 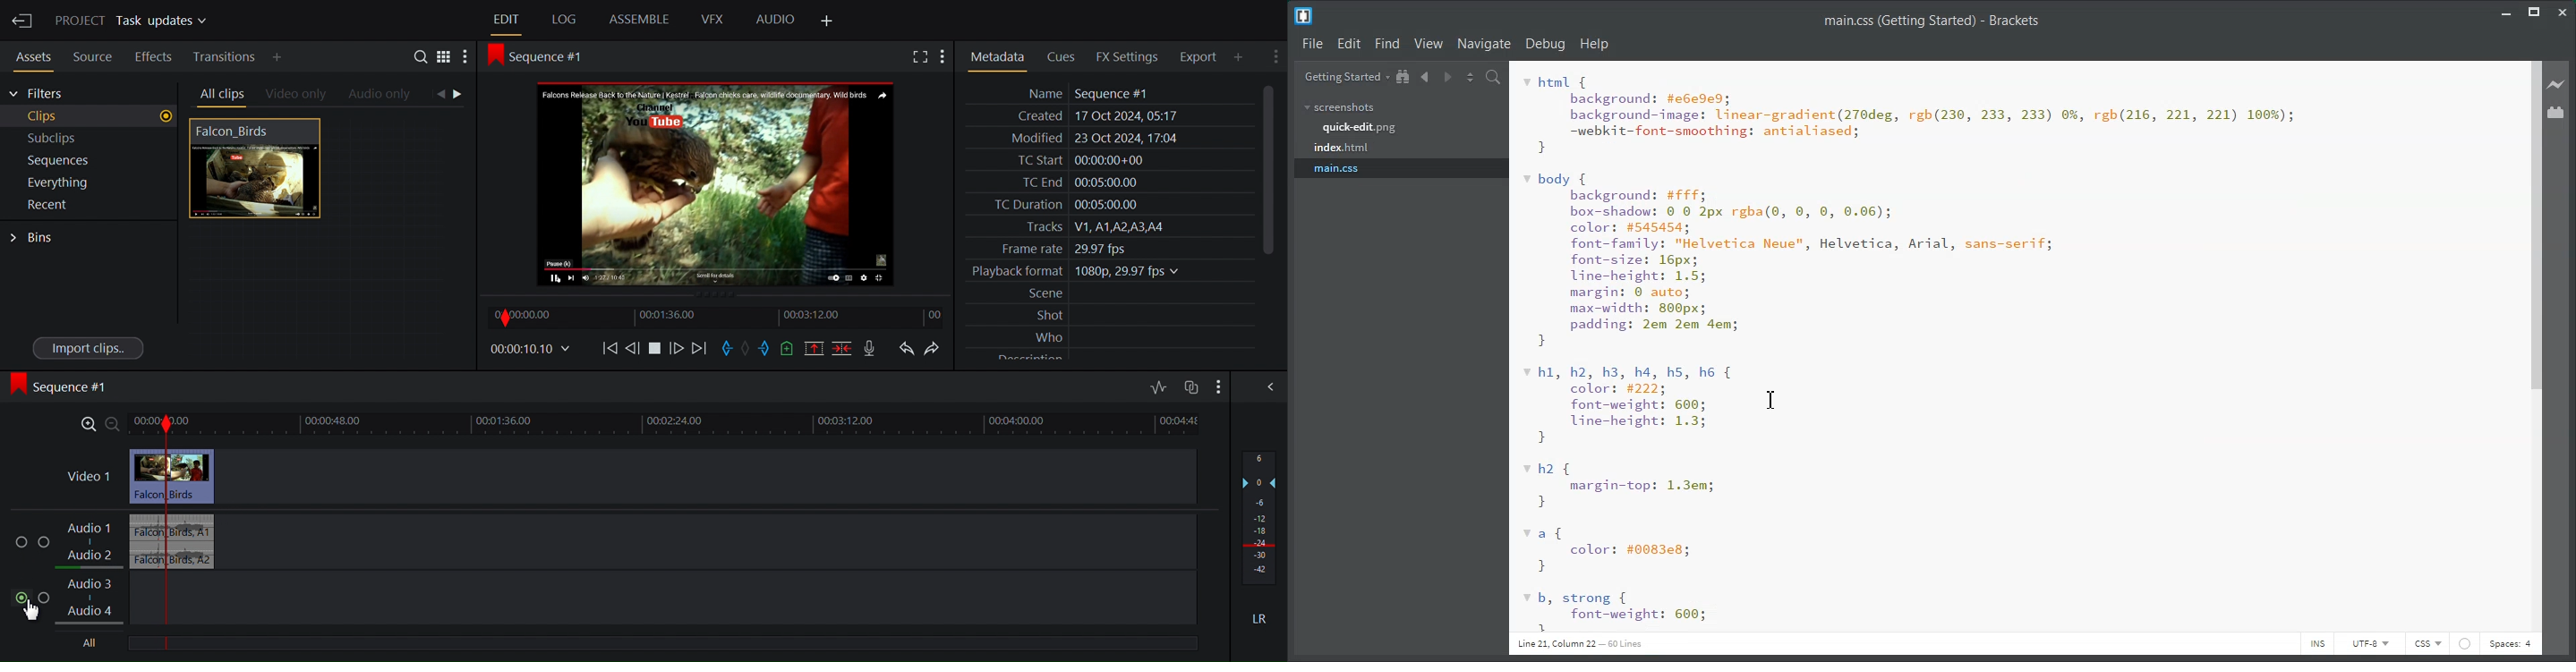 I want to click on Click to go back, so click(x=438, y=94).